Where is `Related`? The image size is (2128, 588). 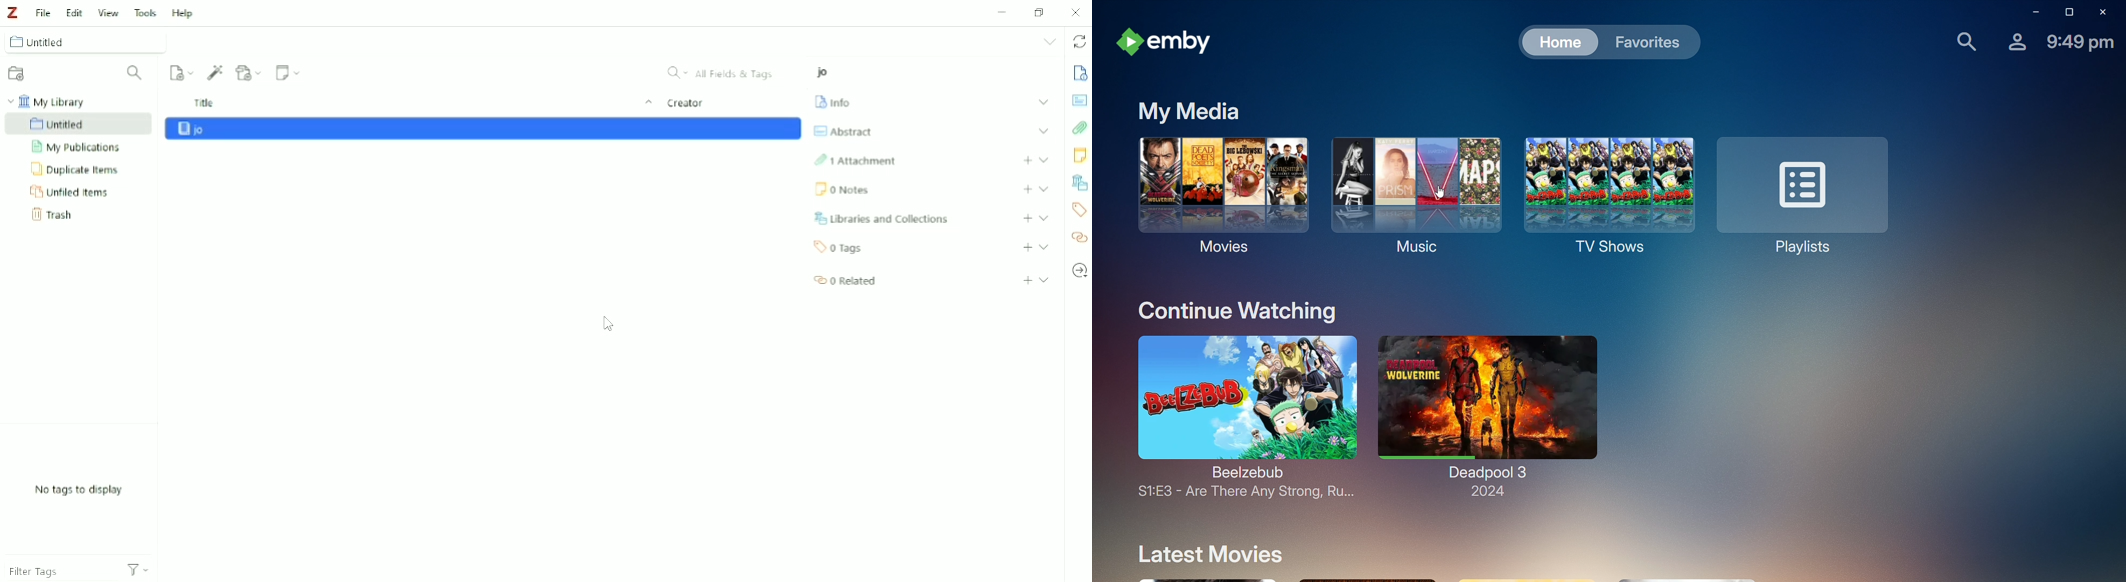
Related is located at coordinates (1078, 237).